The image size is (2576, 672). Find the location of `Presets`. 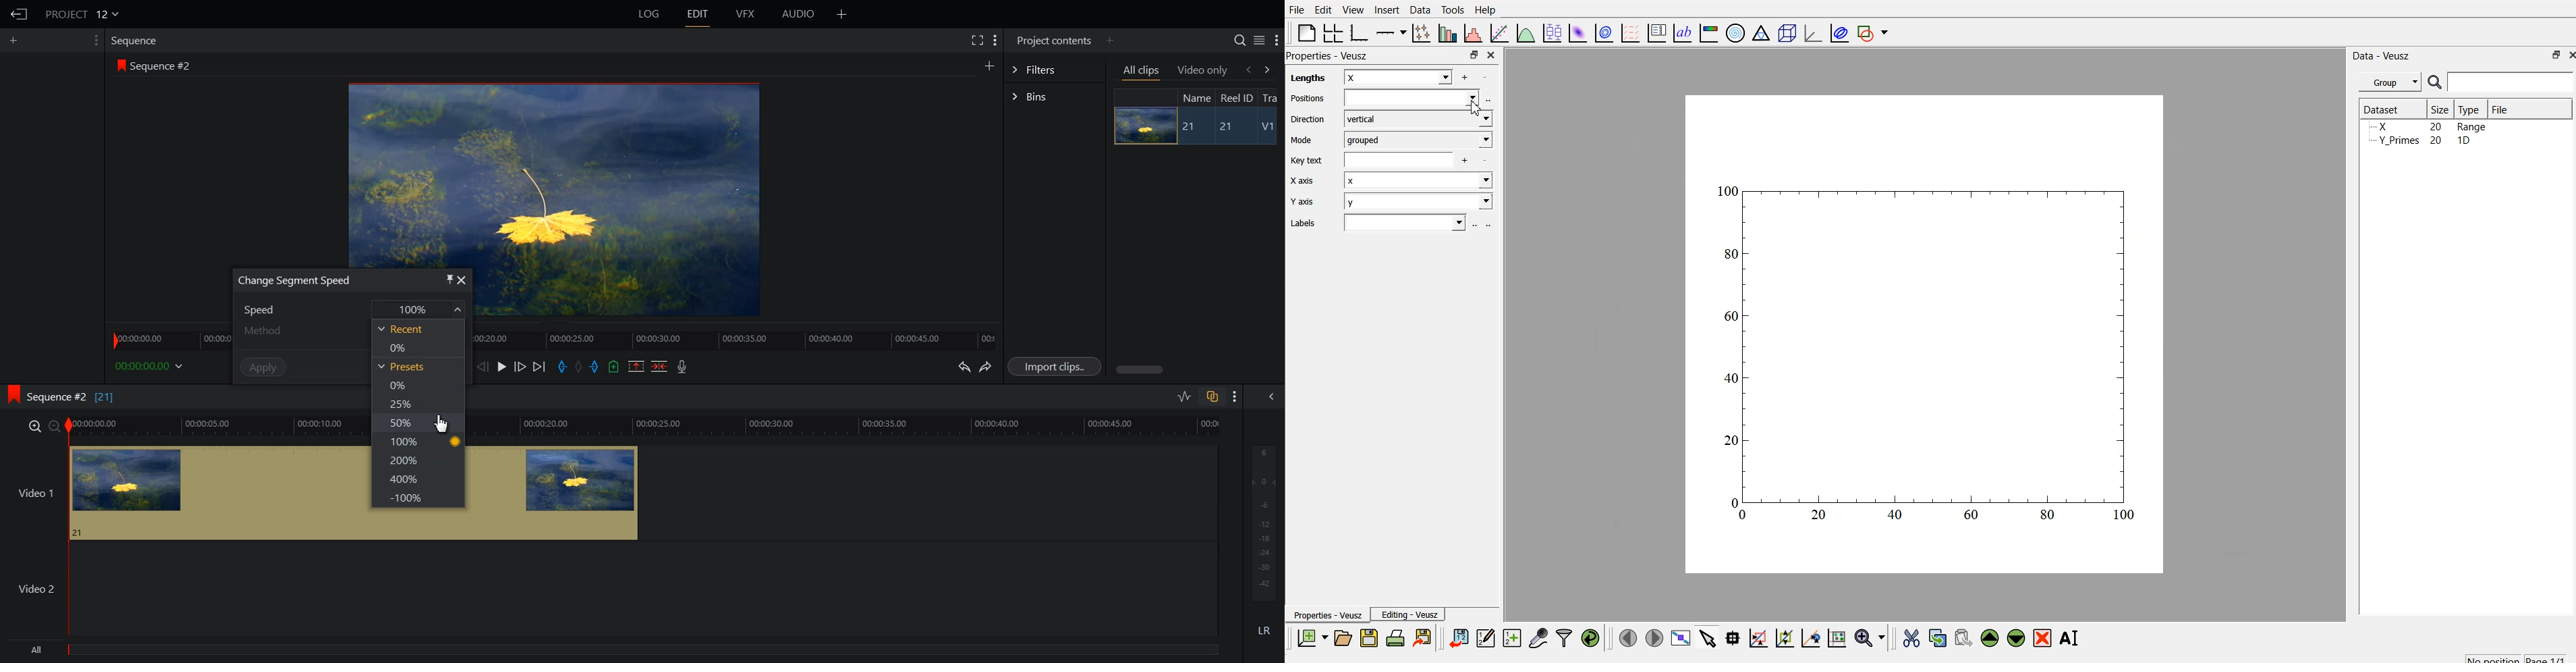

Presets is located at coordinates (404, 366).